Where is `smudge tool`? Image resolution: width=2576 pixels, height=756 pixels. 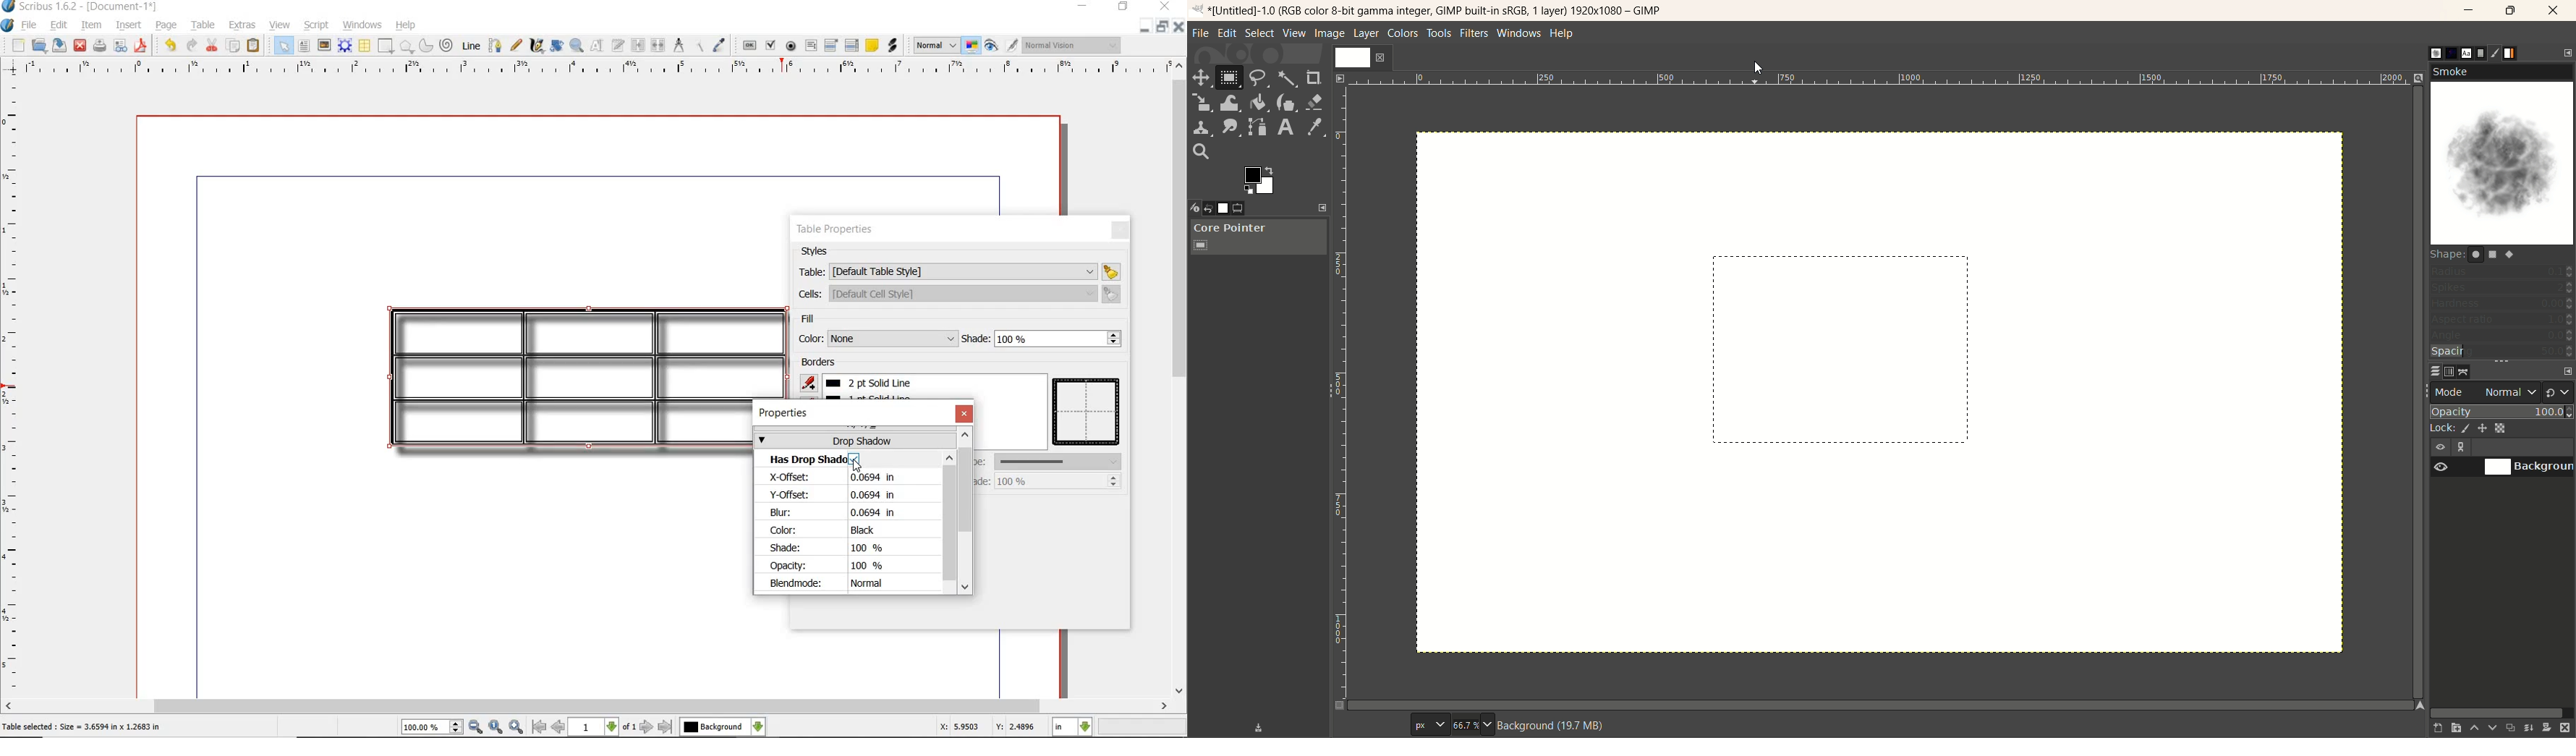
smudge tool is located at coordinates (1230, 129).